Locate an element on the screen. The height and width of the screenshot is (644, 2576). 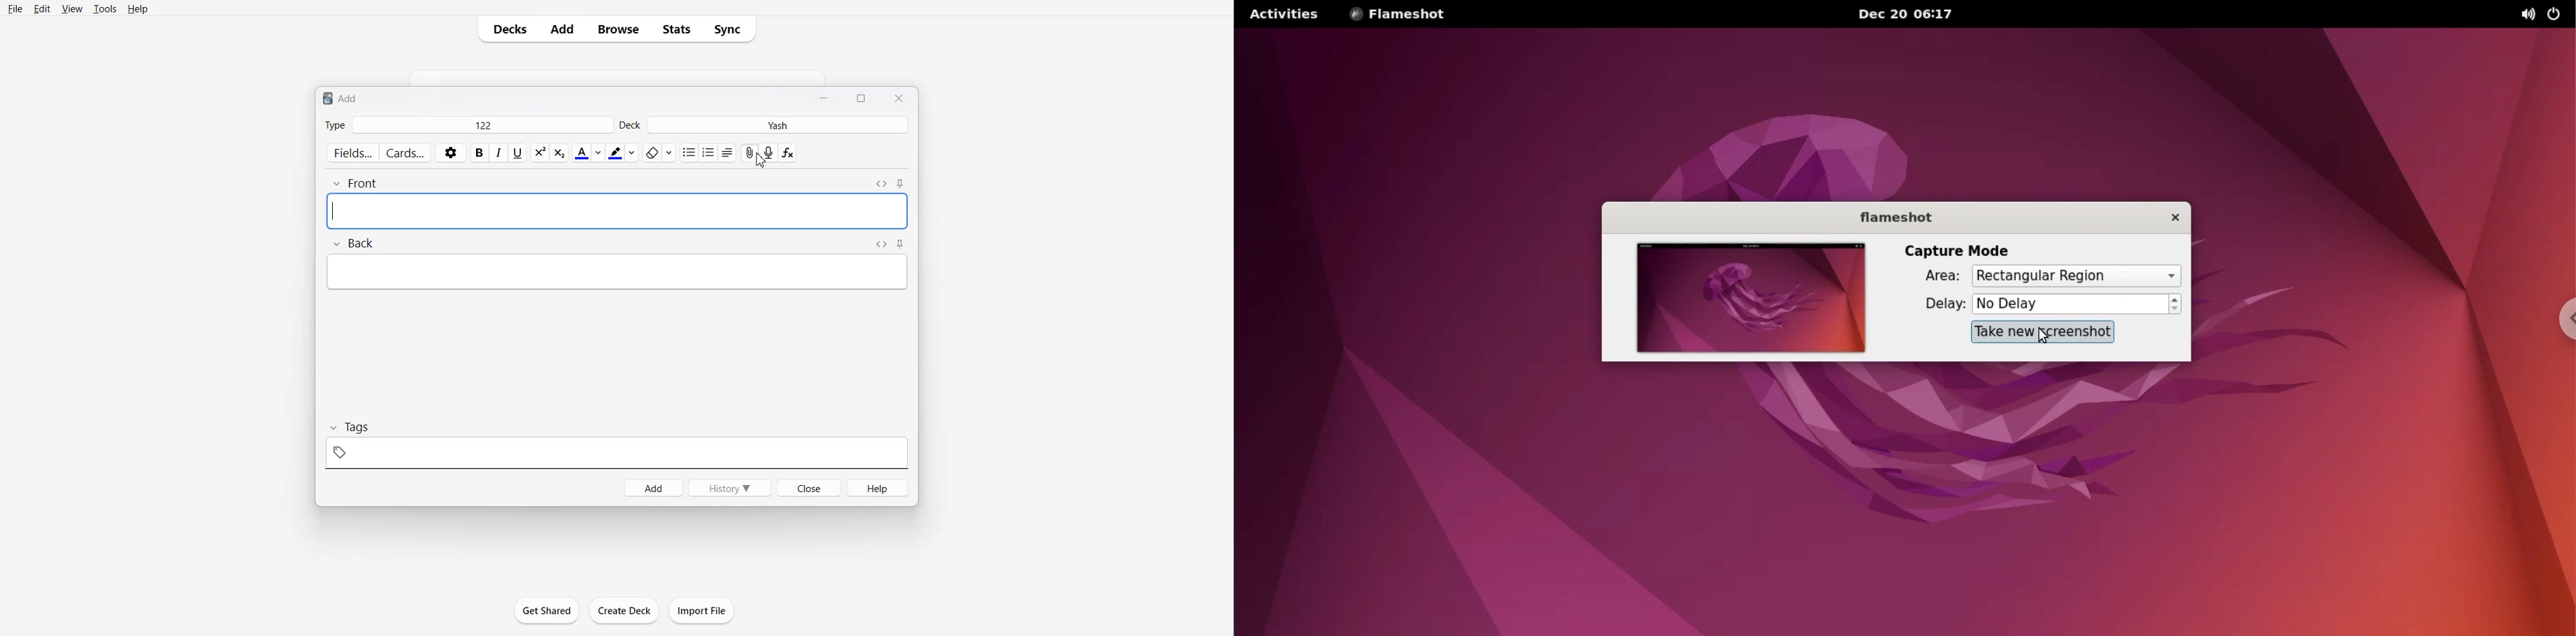
Minimize is located at coordinates (826, 98).